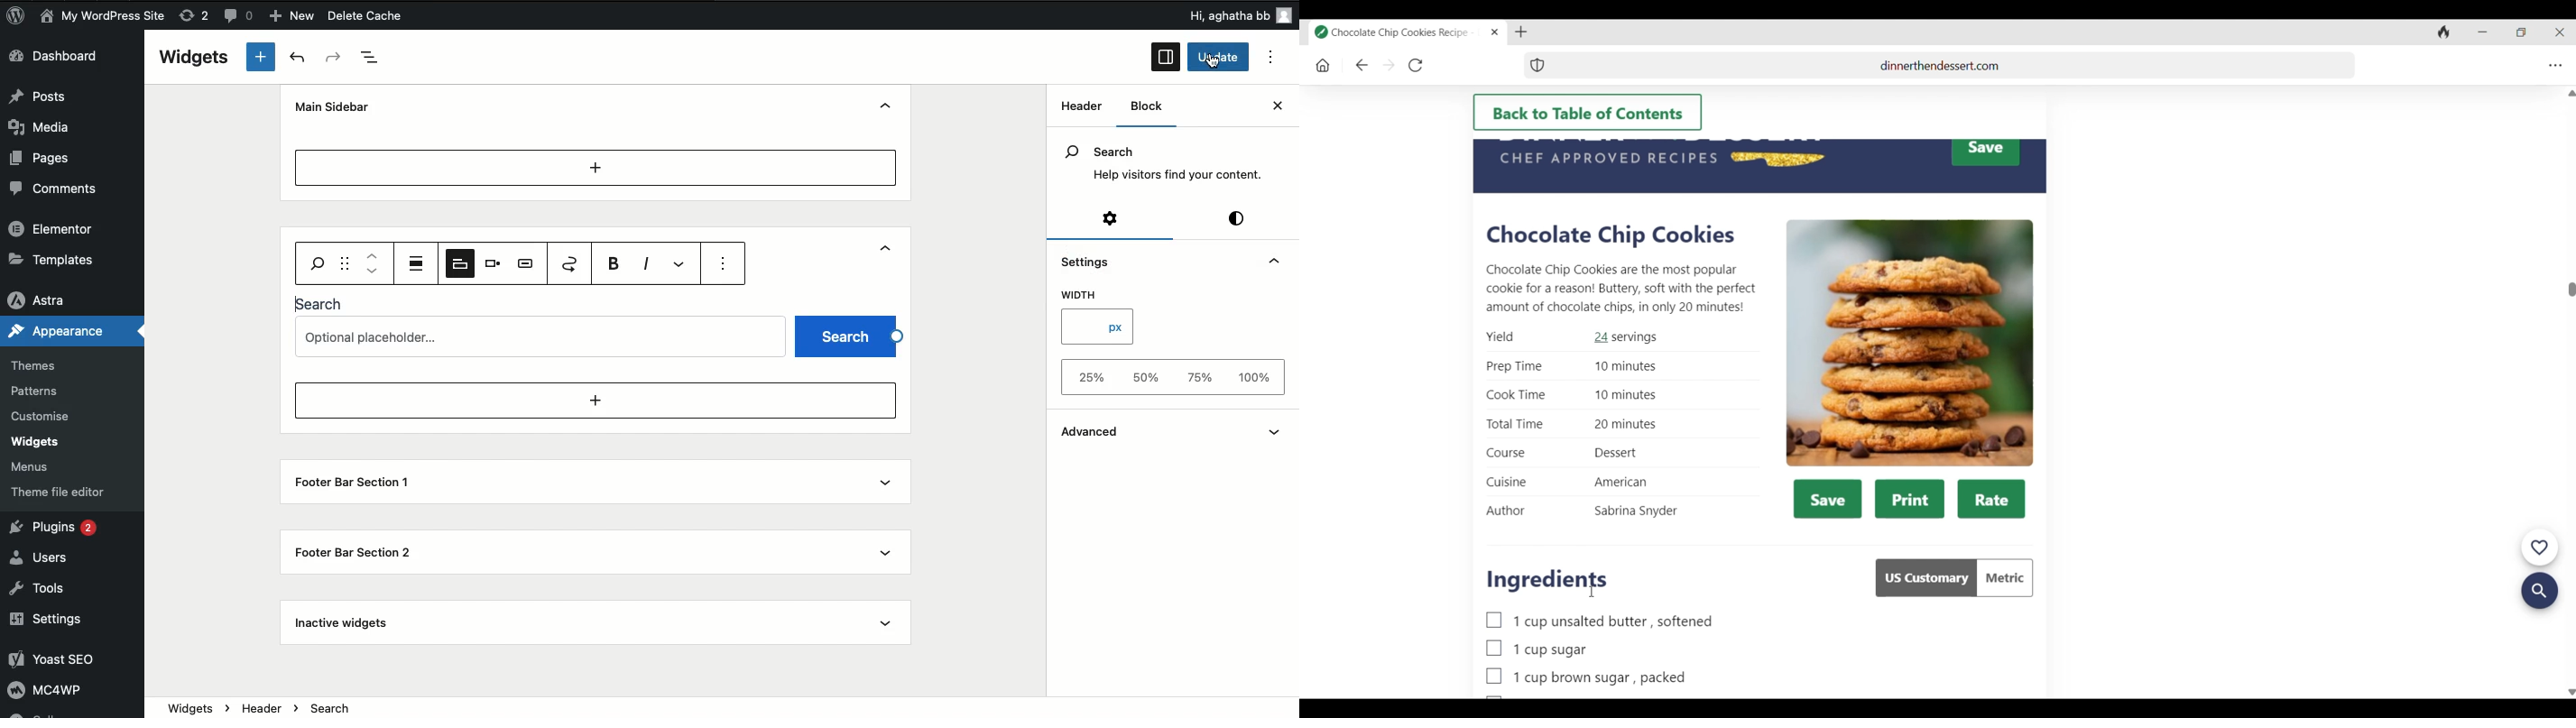 This screenshot has width=2576, height=728. What do you see at coordinates (1260, 108) in the screenshot?
I see `Close` at bounding box center [1260, 108].